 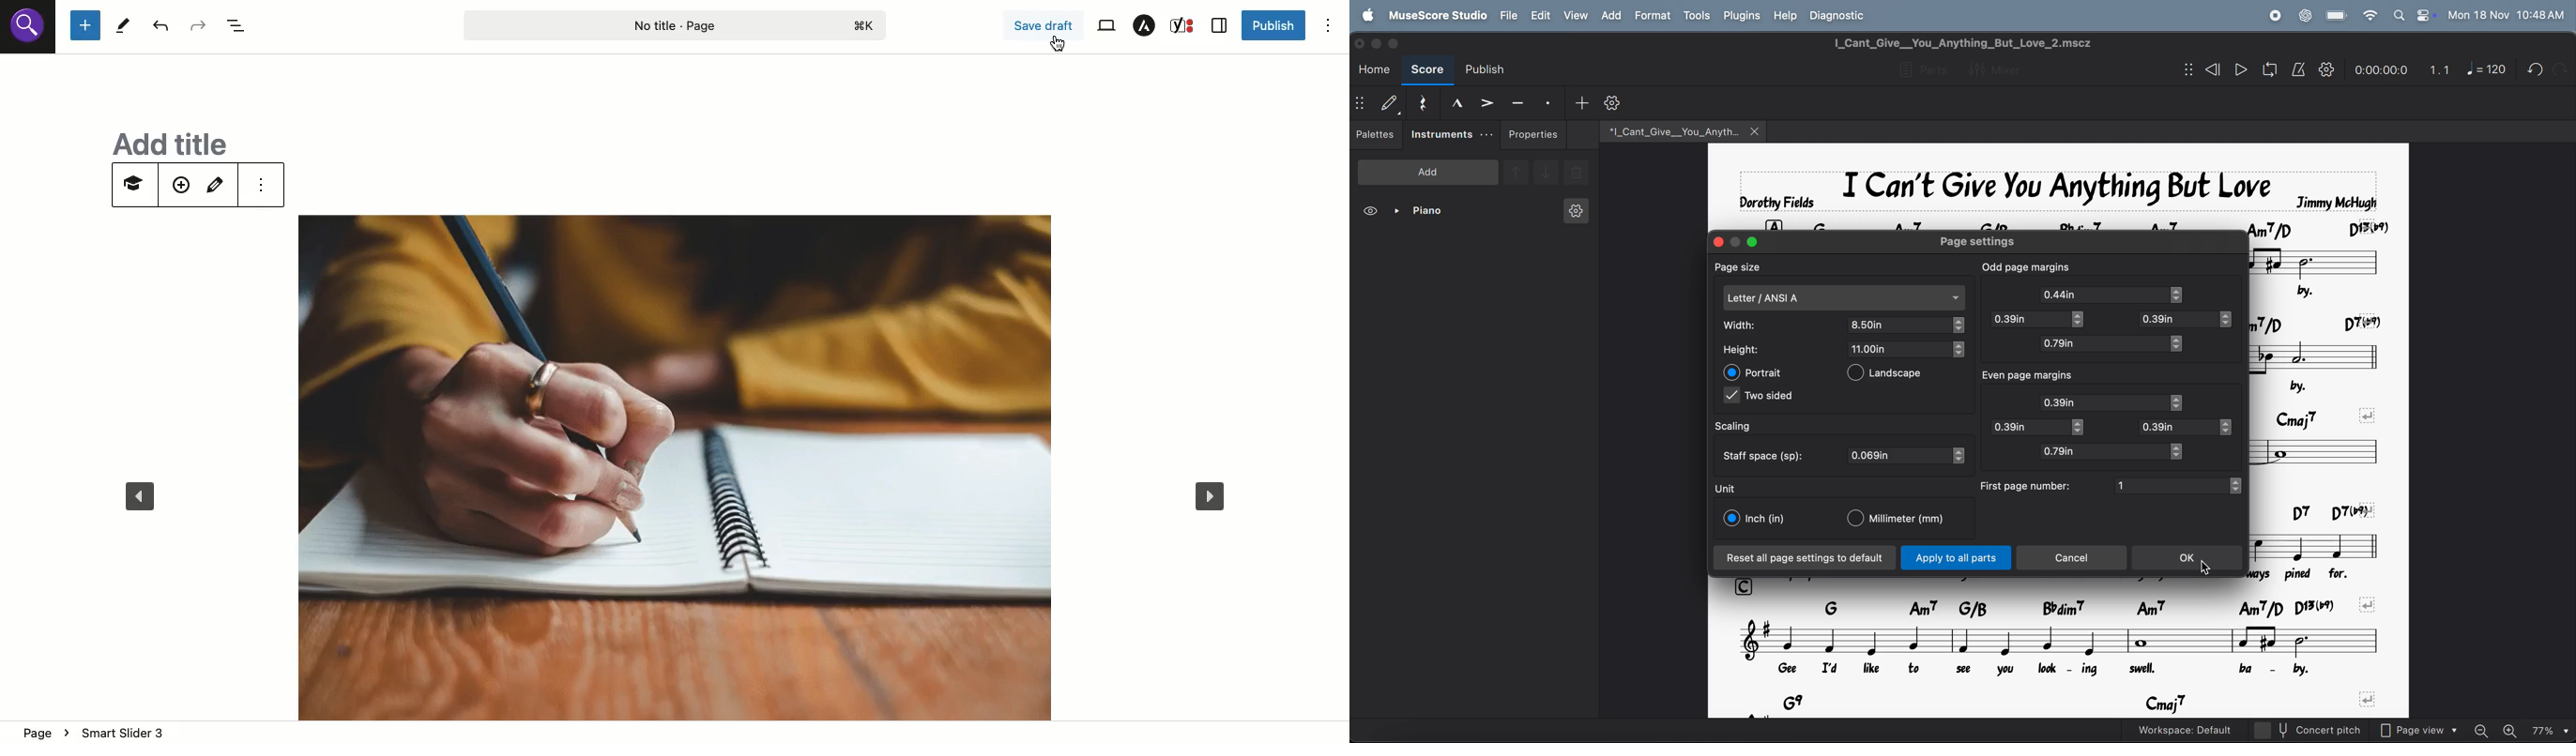 What do you see at coordinates (1486, 102) in the screenshot?
I see `accent` at bounding box center [1486, 102].